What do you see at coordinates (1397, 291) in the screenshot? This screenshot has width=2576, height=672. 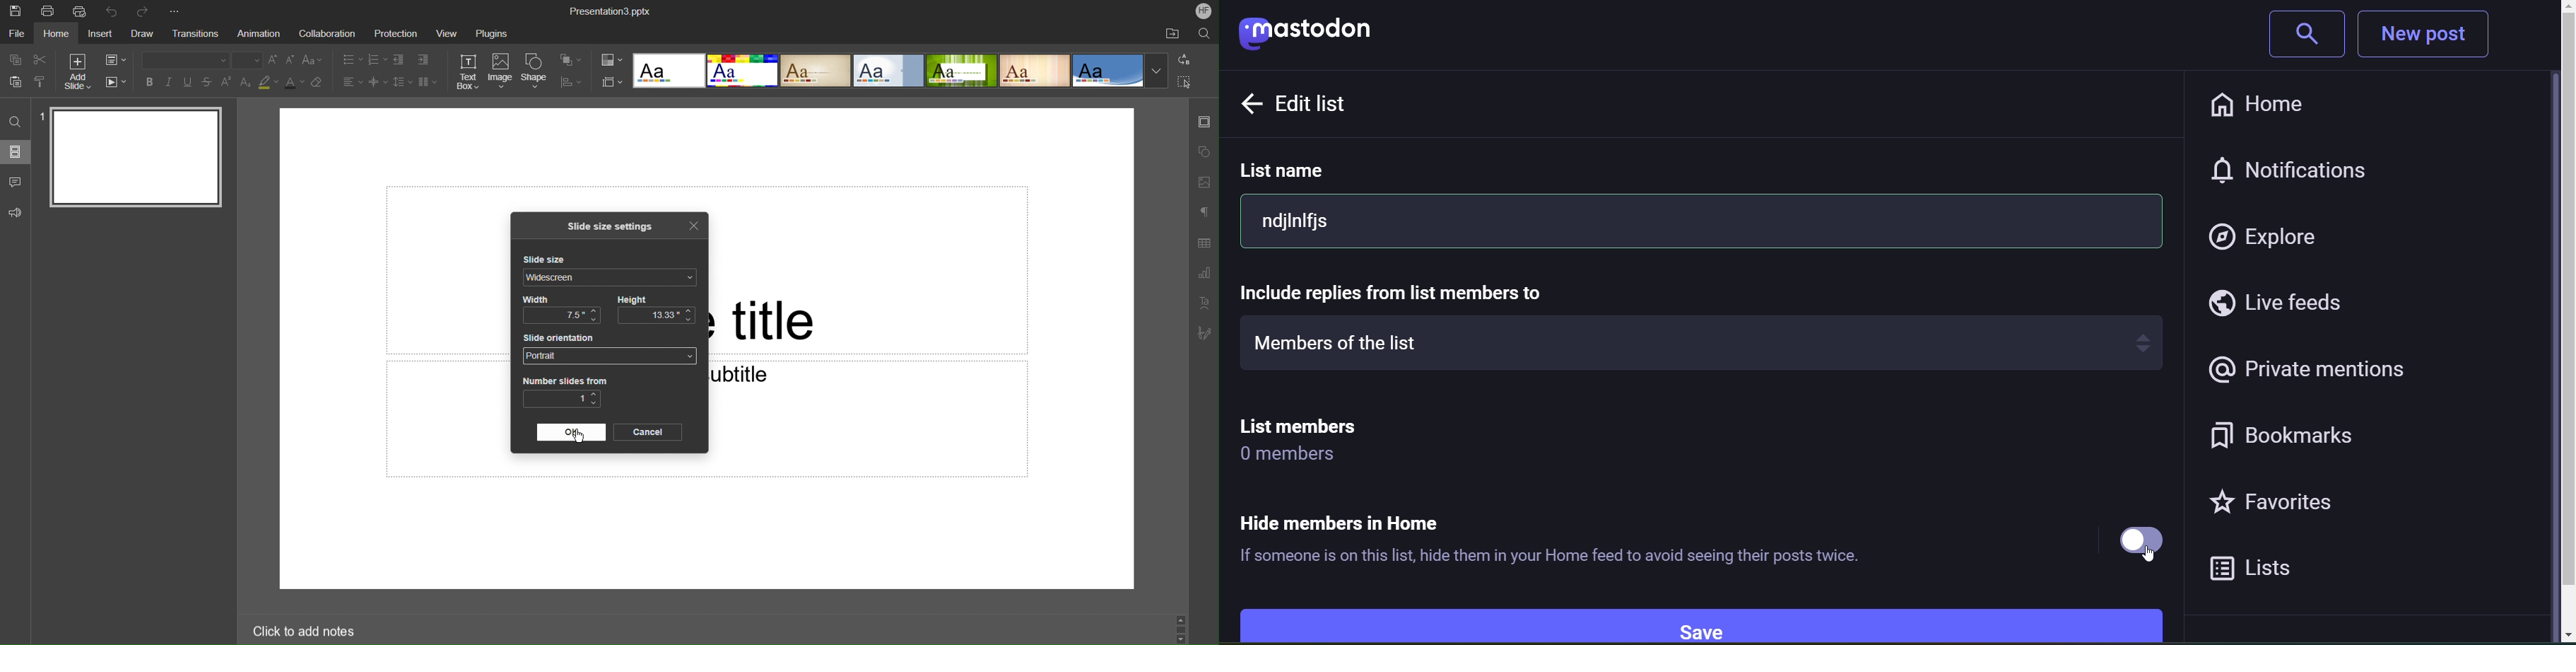 I see `include replies from list member to` at bounding box center [1397, 291].